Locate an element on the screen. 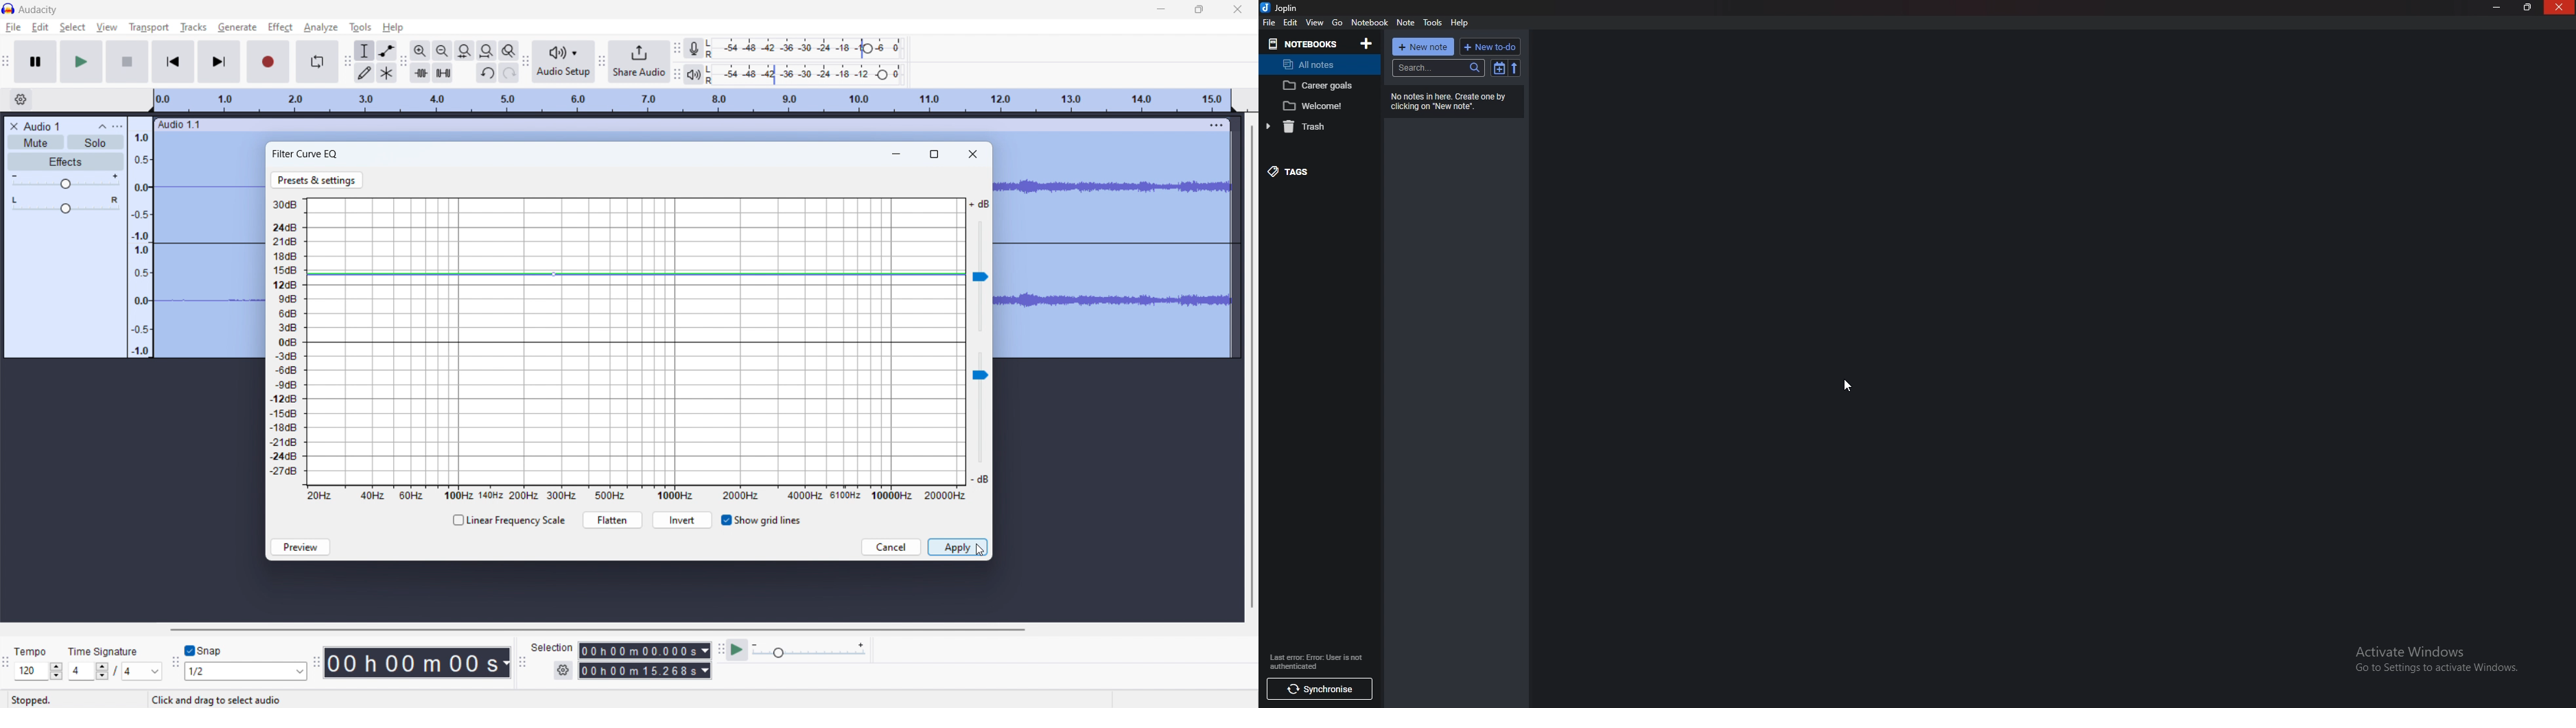 The height and width of the screenshot is (728, 2576). effects is located at coordinates (66, 162).